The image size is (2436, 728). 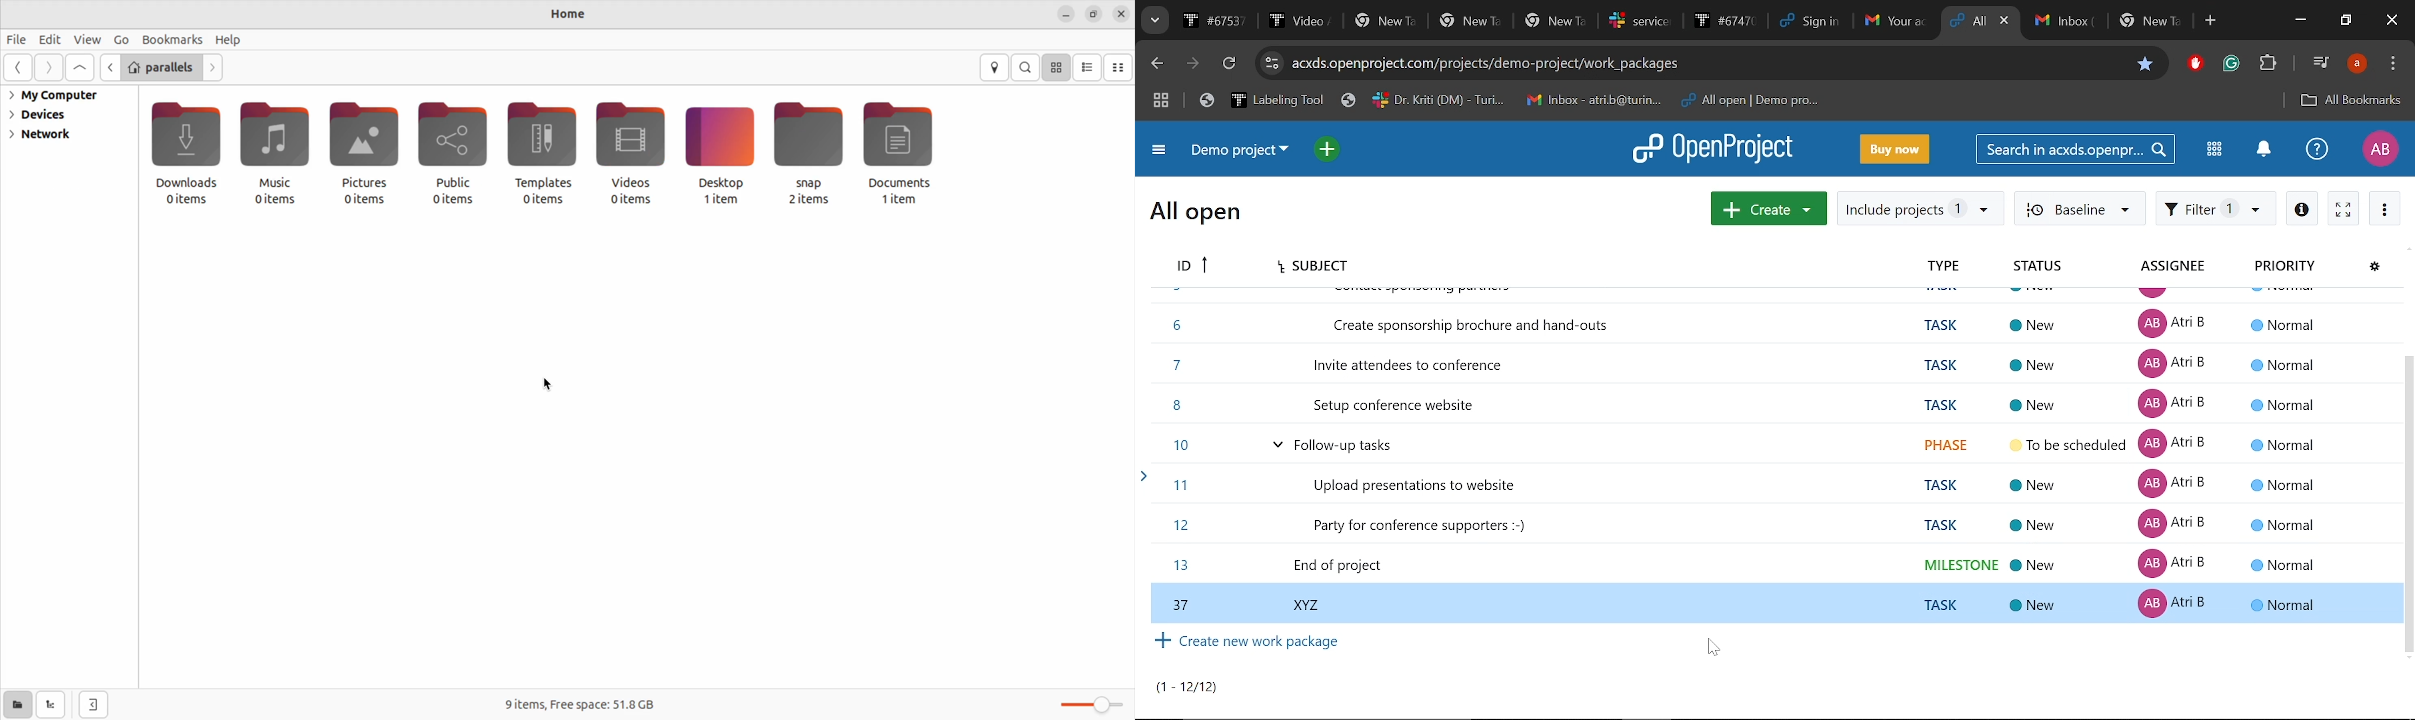 What do you see at coordinates (1094, 14) in the screenshot?
I see `resize` at bounding box center [1094, 14].